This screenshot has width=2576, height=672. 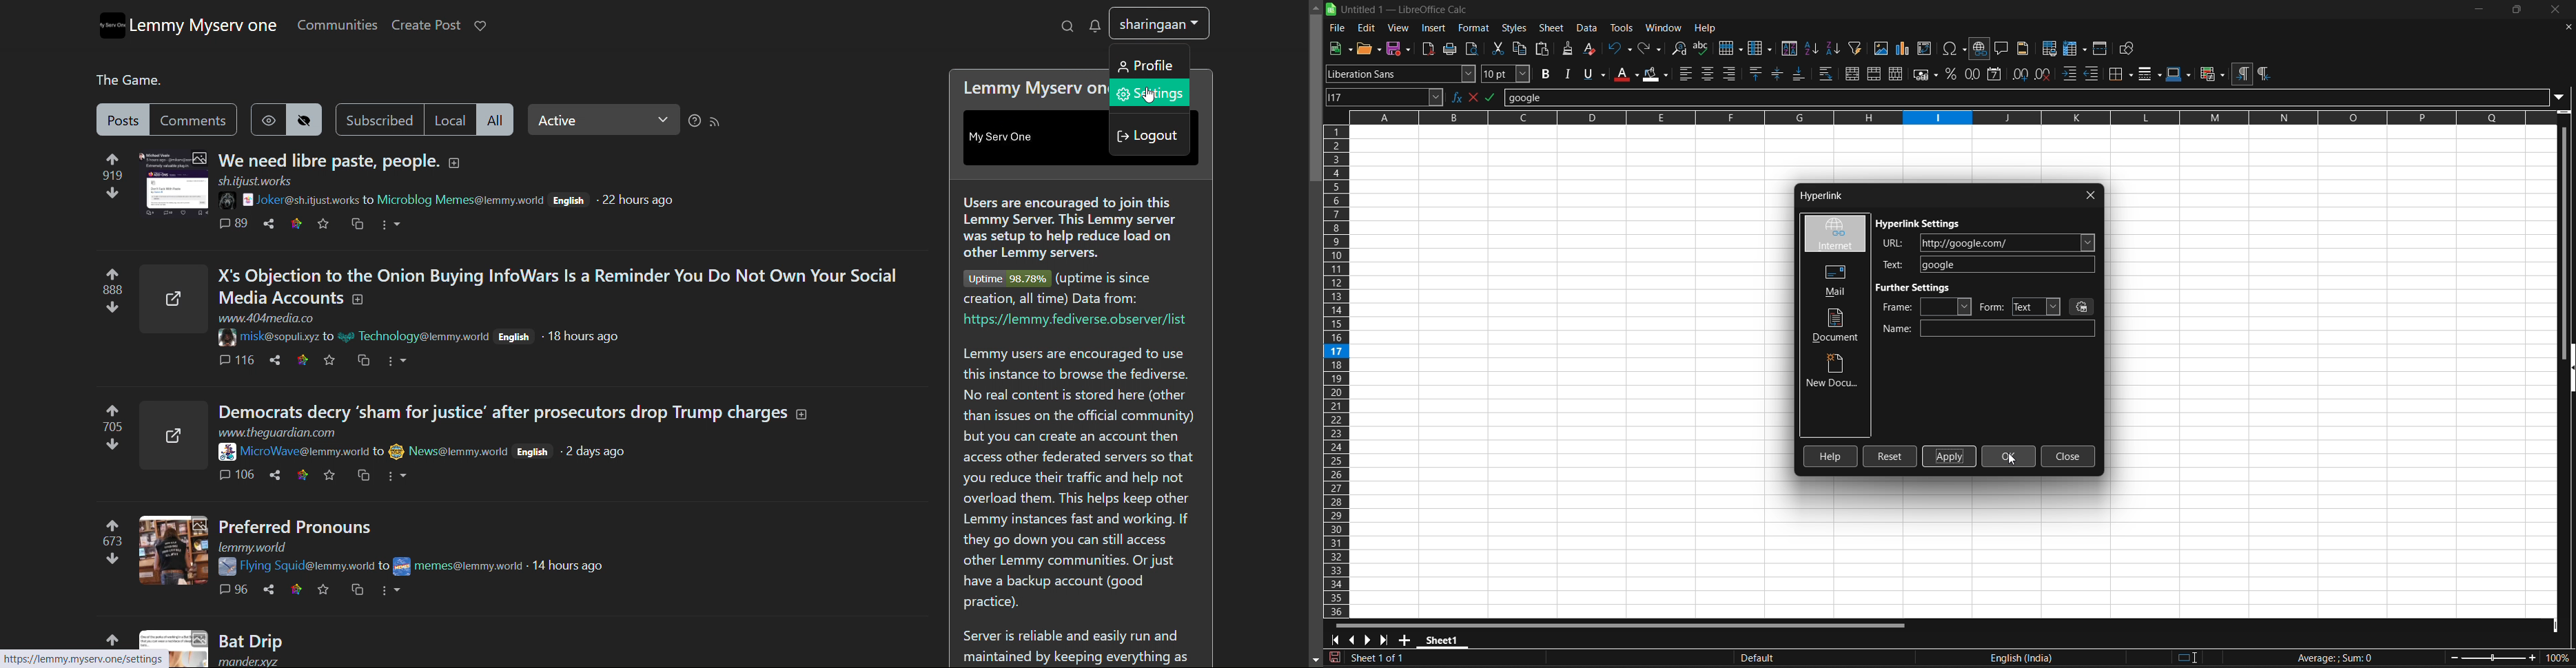 What do you see at coordinates (1338, 372) in the screenshot?
I see `columns` at bounding box center [1338, 372].